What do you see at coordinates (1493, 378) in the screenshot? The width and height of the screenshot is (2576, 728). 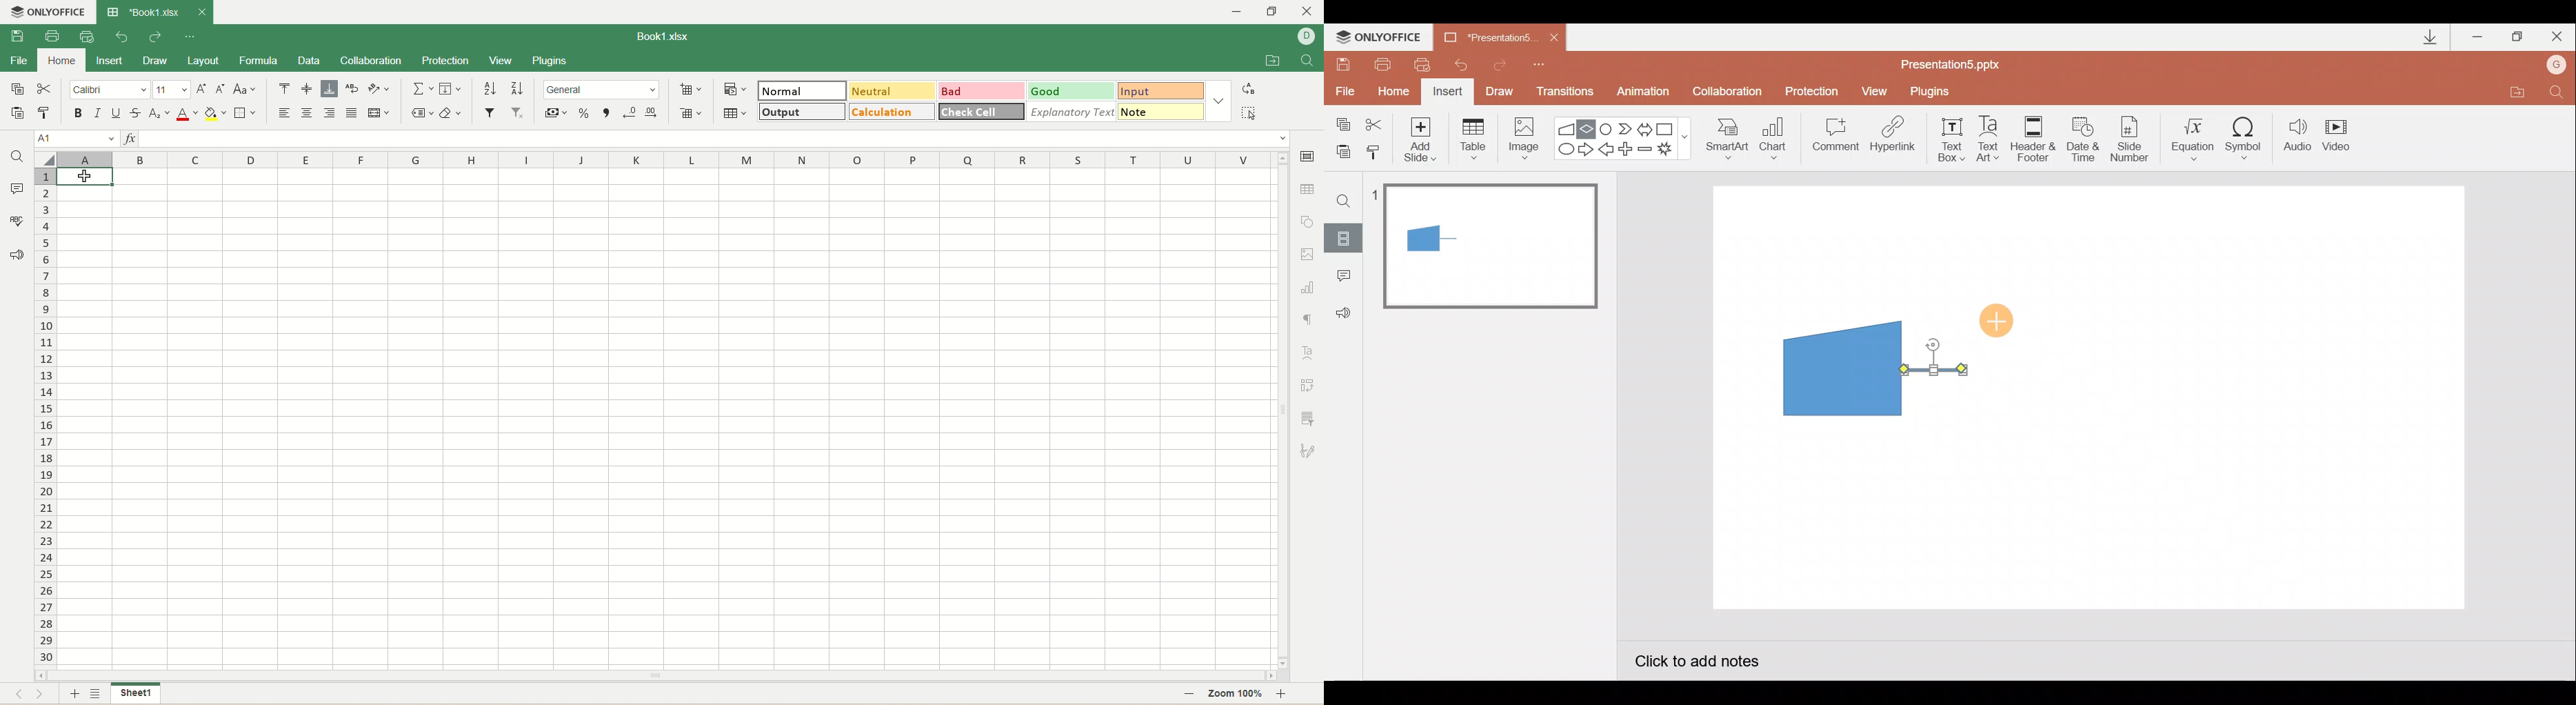 I see `Slide pane` at bounding box center [1493, 378].